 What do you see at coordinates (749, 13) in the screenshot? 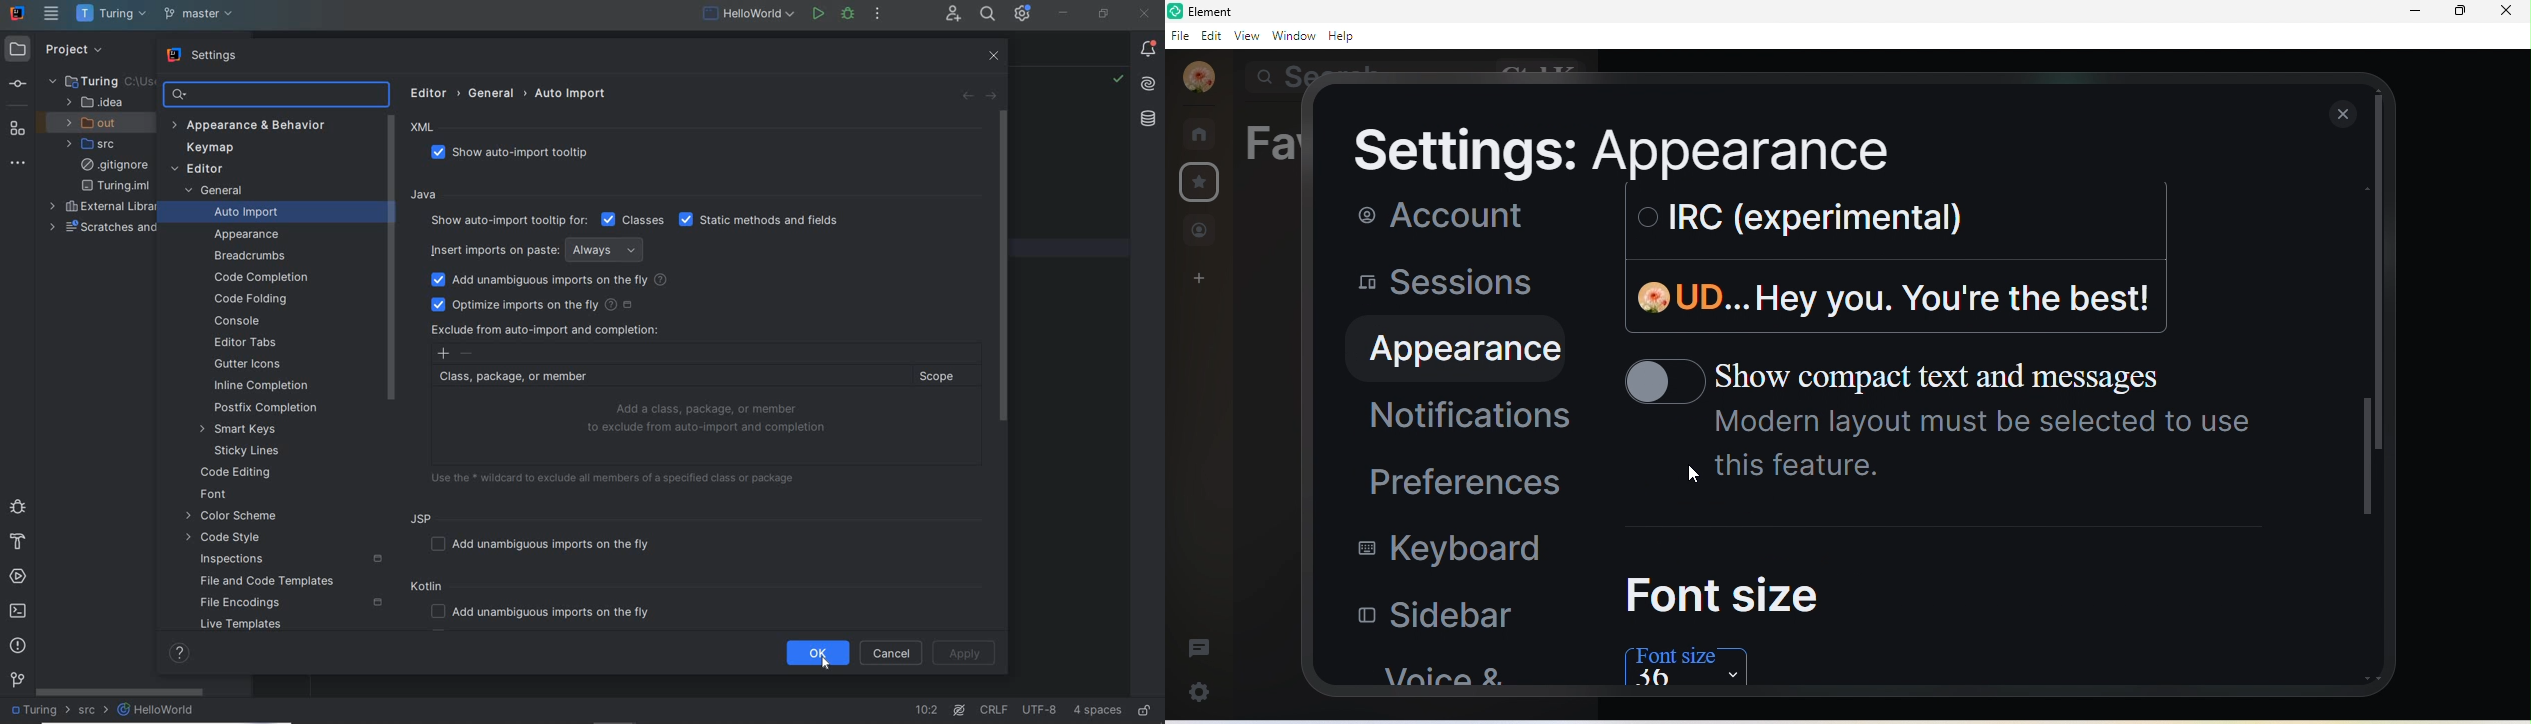
I see `RUN/DEBUG CONFICURATIONS` at bounding box center [749, 13].